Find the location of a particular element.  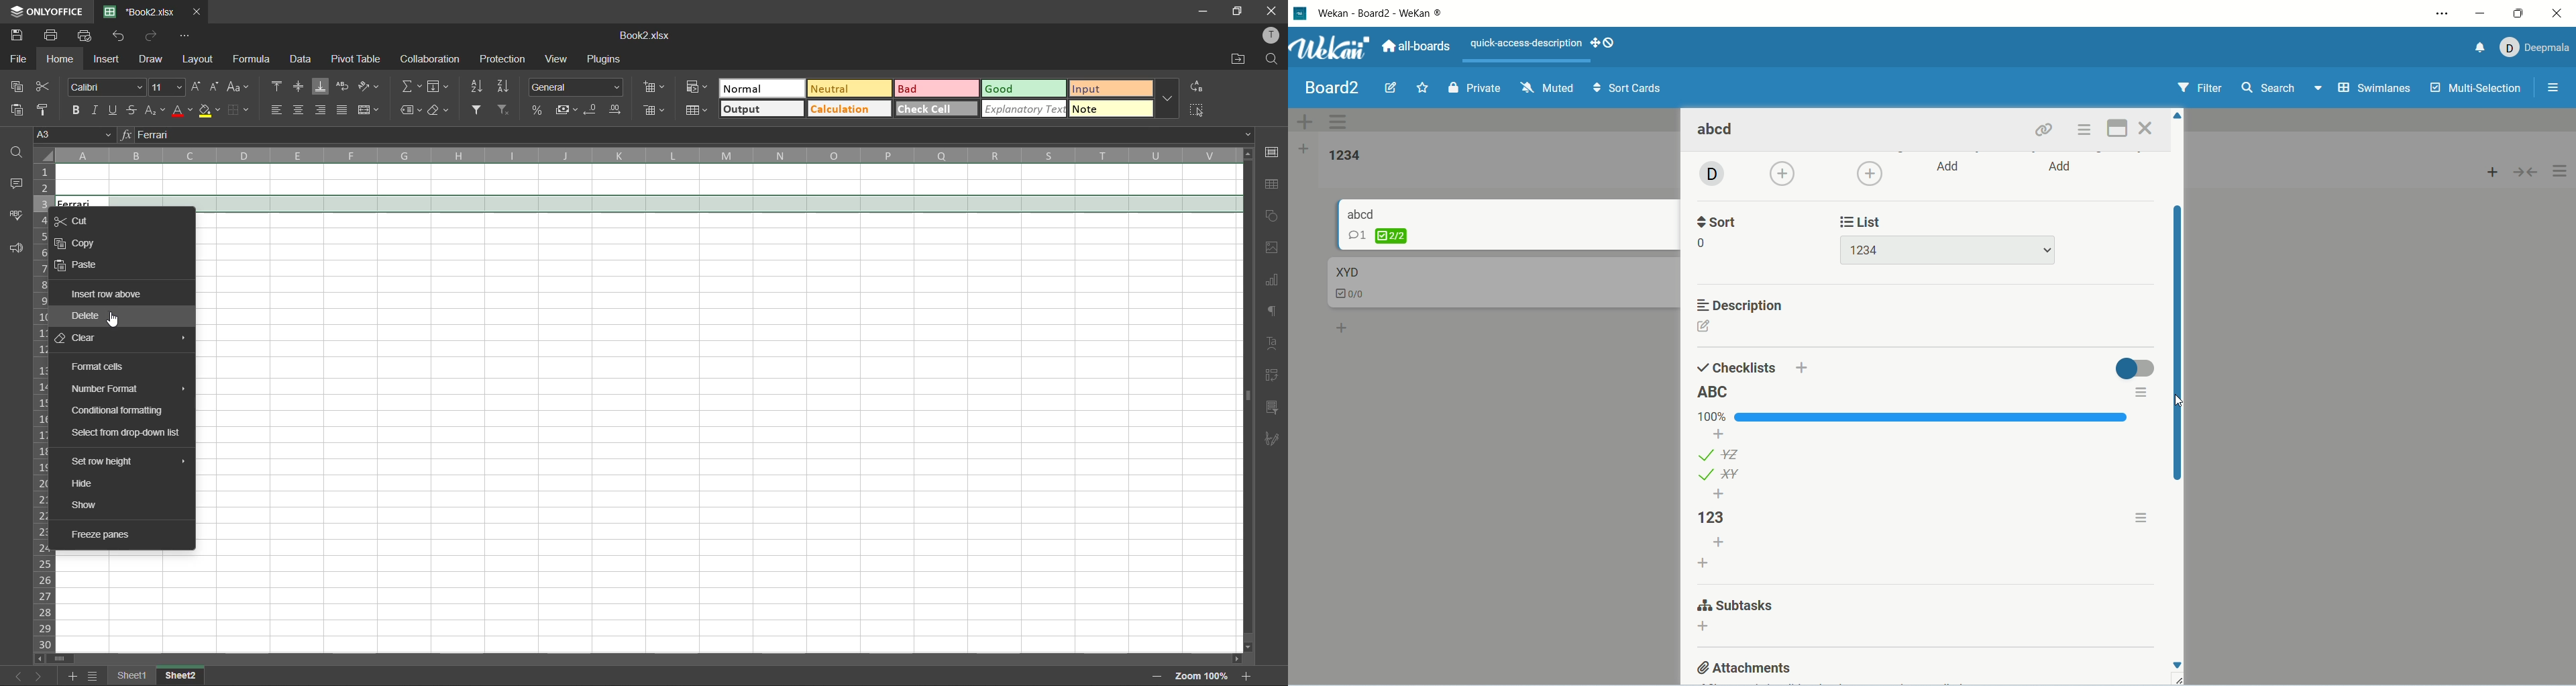

muted is located at coordinates (1549, 87).